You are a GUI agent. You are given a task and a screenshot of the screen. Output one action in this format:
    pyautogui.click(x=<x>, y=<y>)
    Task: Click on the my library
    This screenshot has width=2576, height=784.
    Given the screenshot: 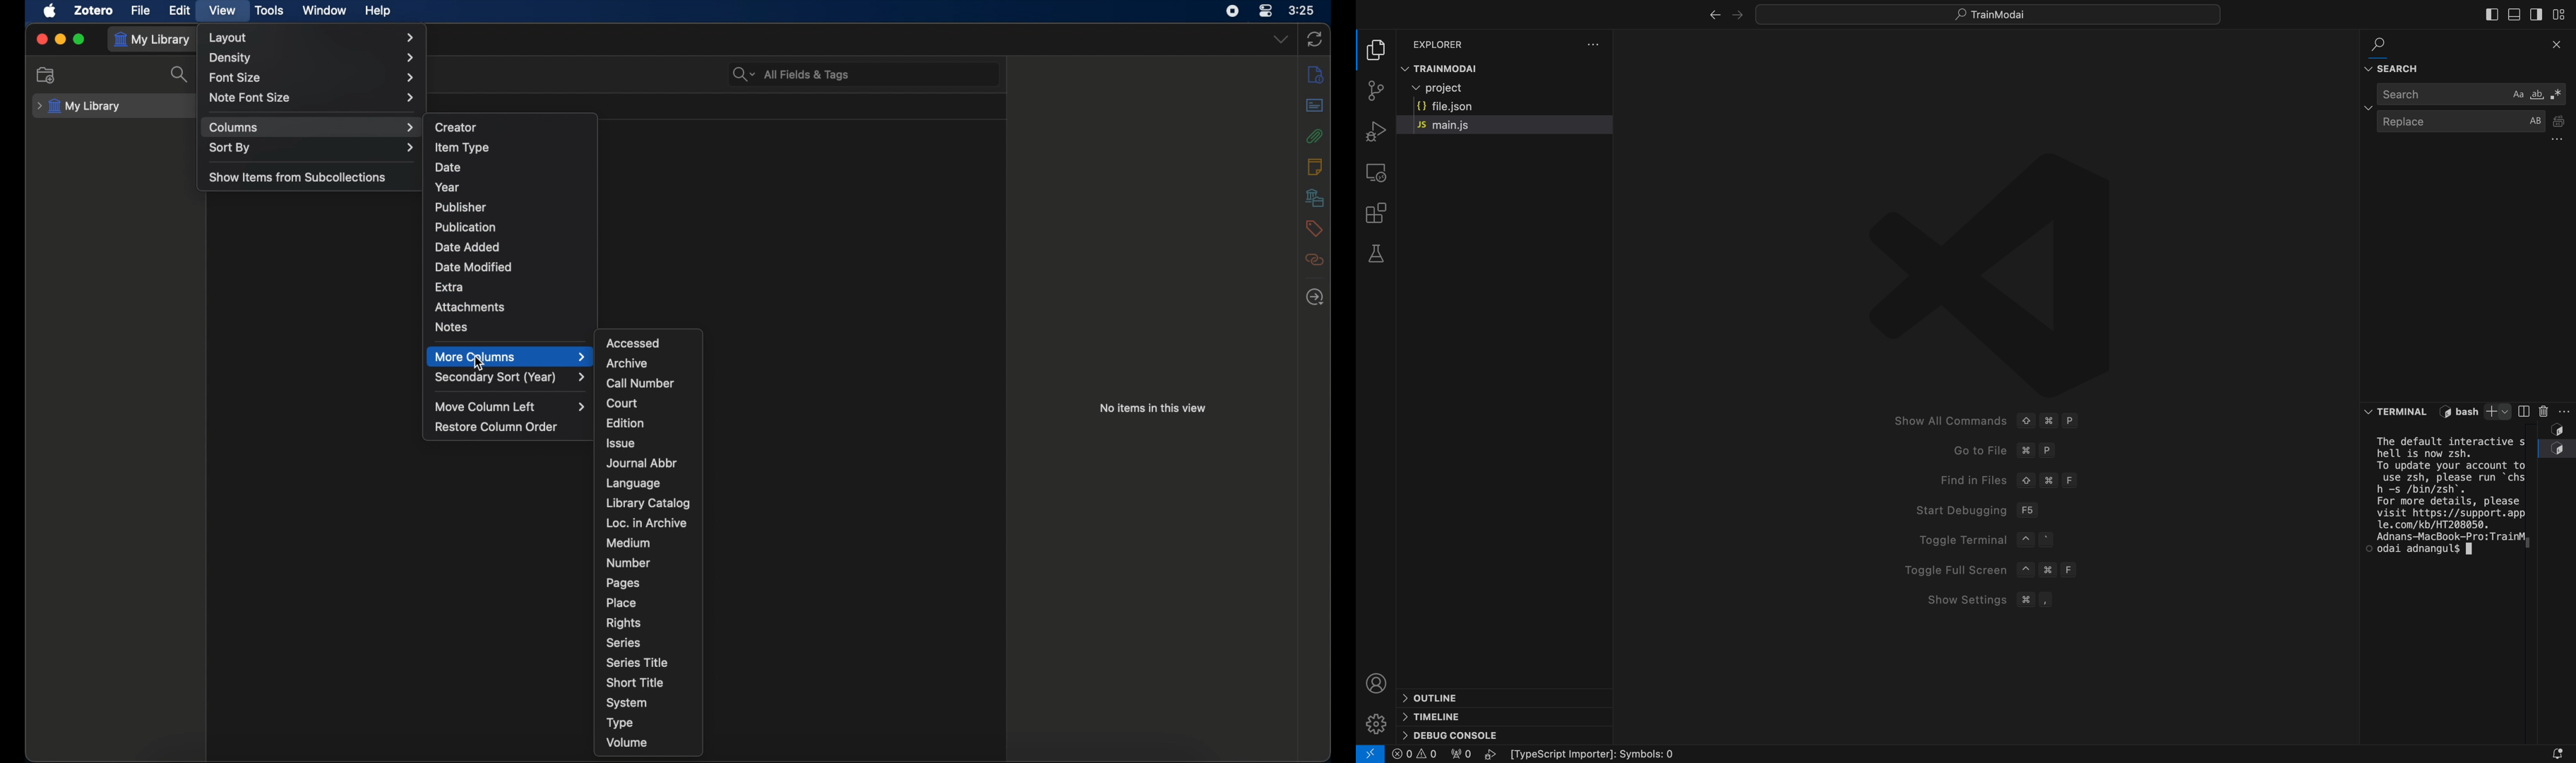 What is the action you would take?
    pyautogui.click(x=154, y=39)
    